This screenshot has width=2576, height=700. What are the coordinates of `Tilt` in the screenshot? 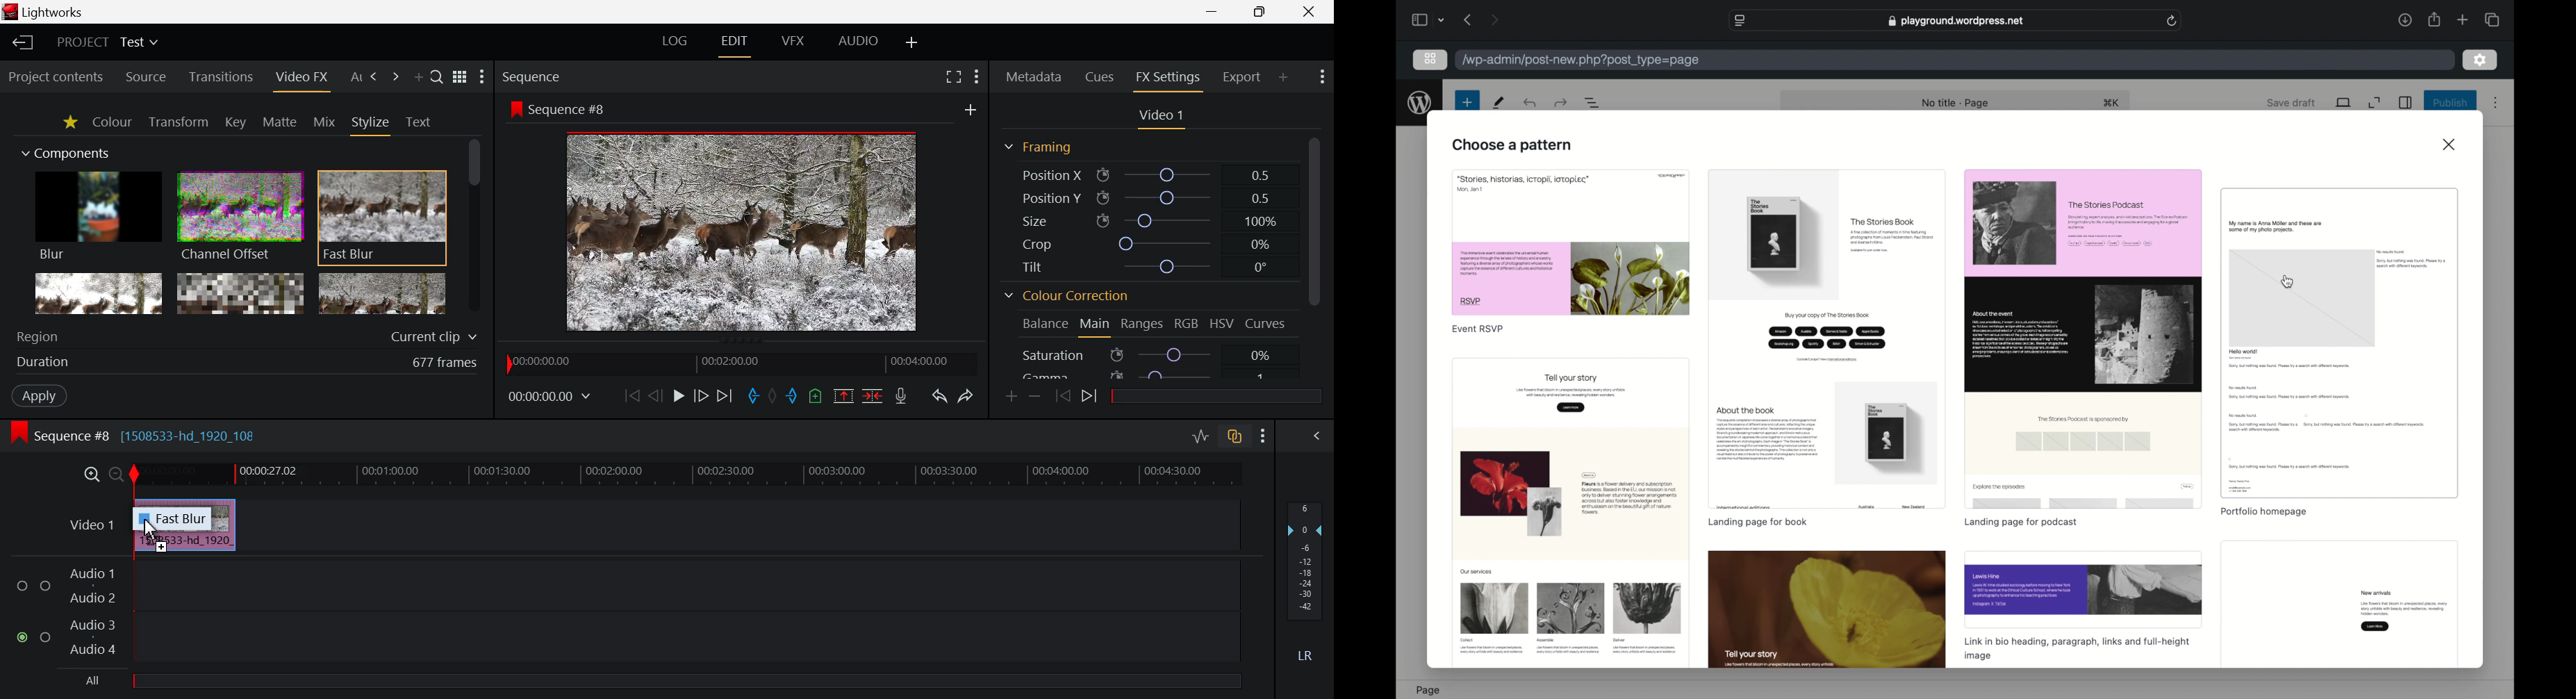 It's located at (1150, 265).